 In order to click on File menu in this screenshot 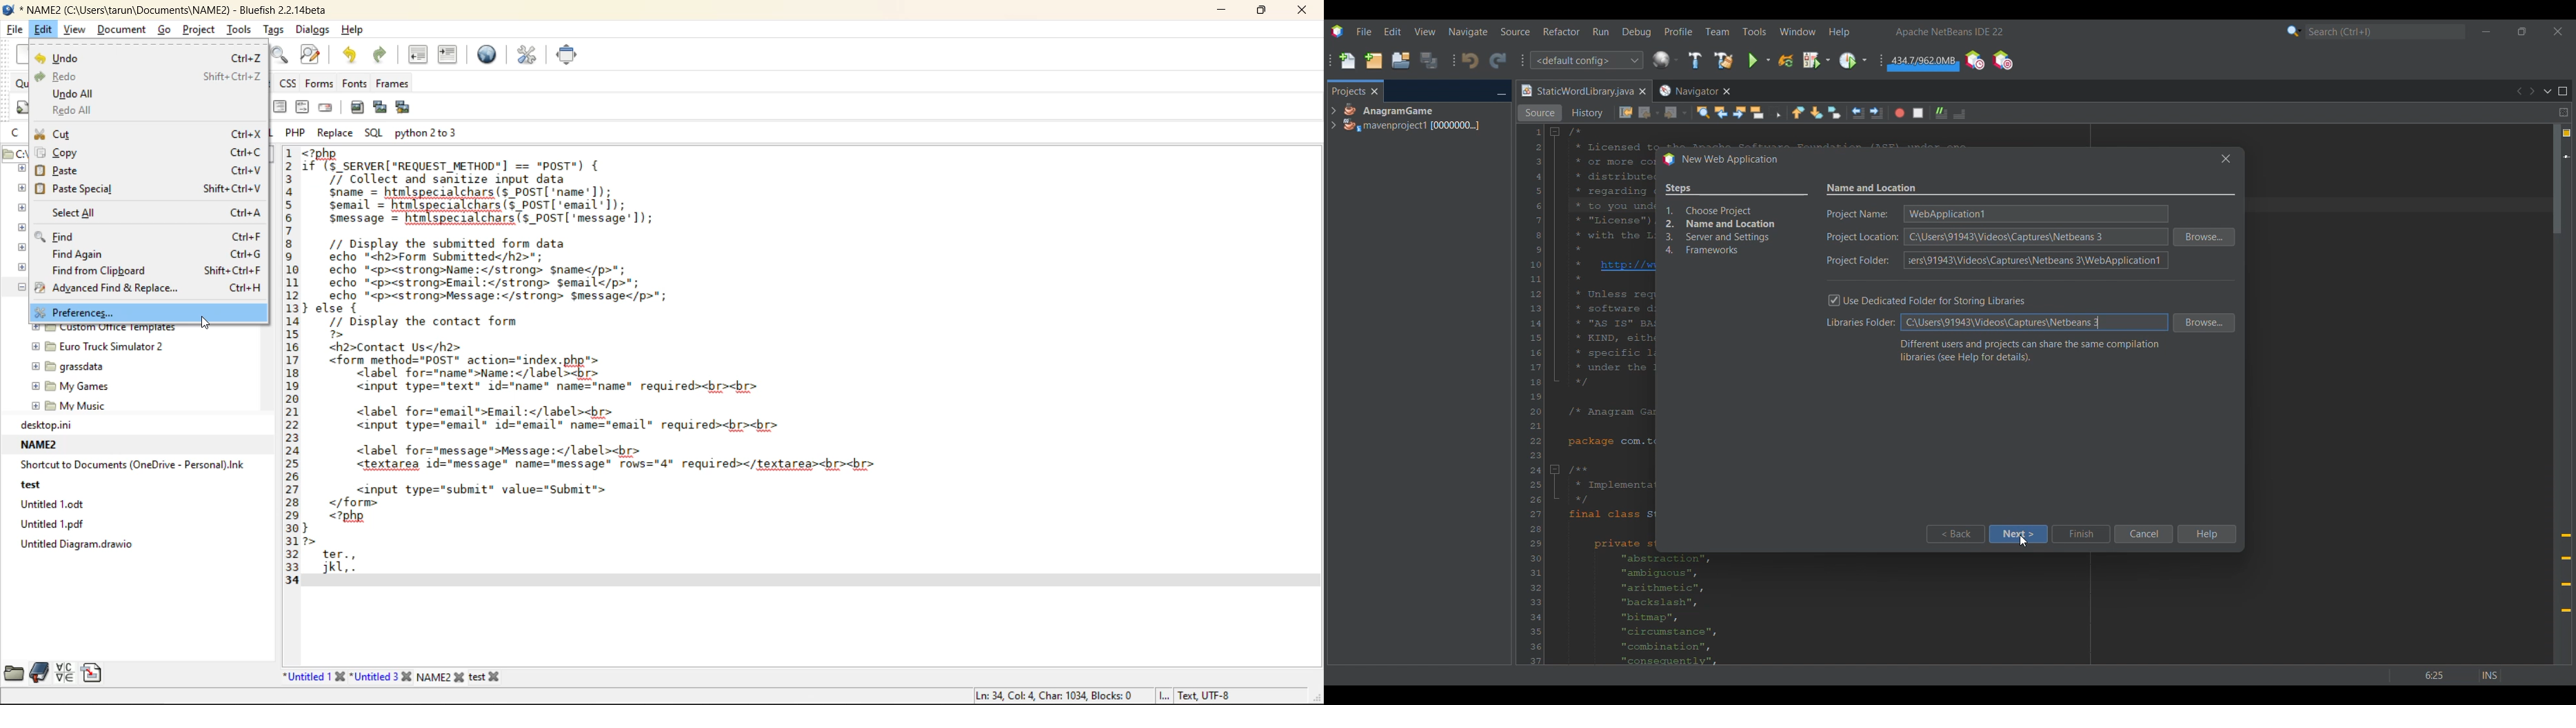, I will do `click(1364, 31)`.